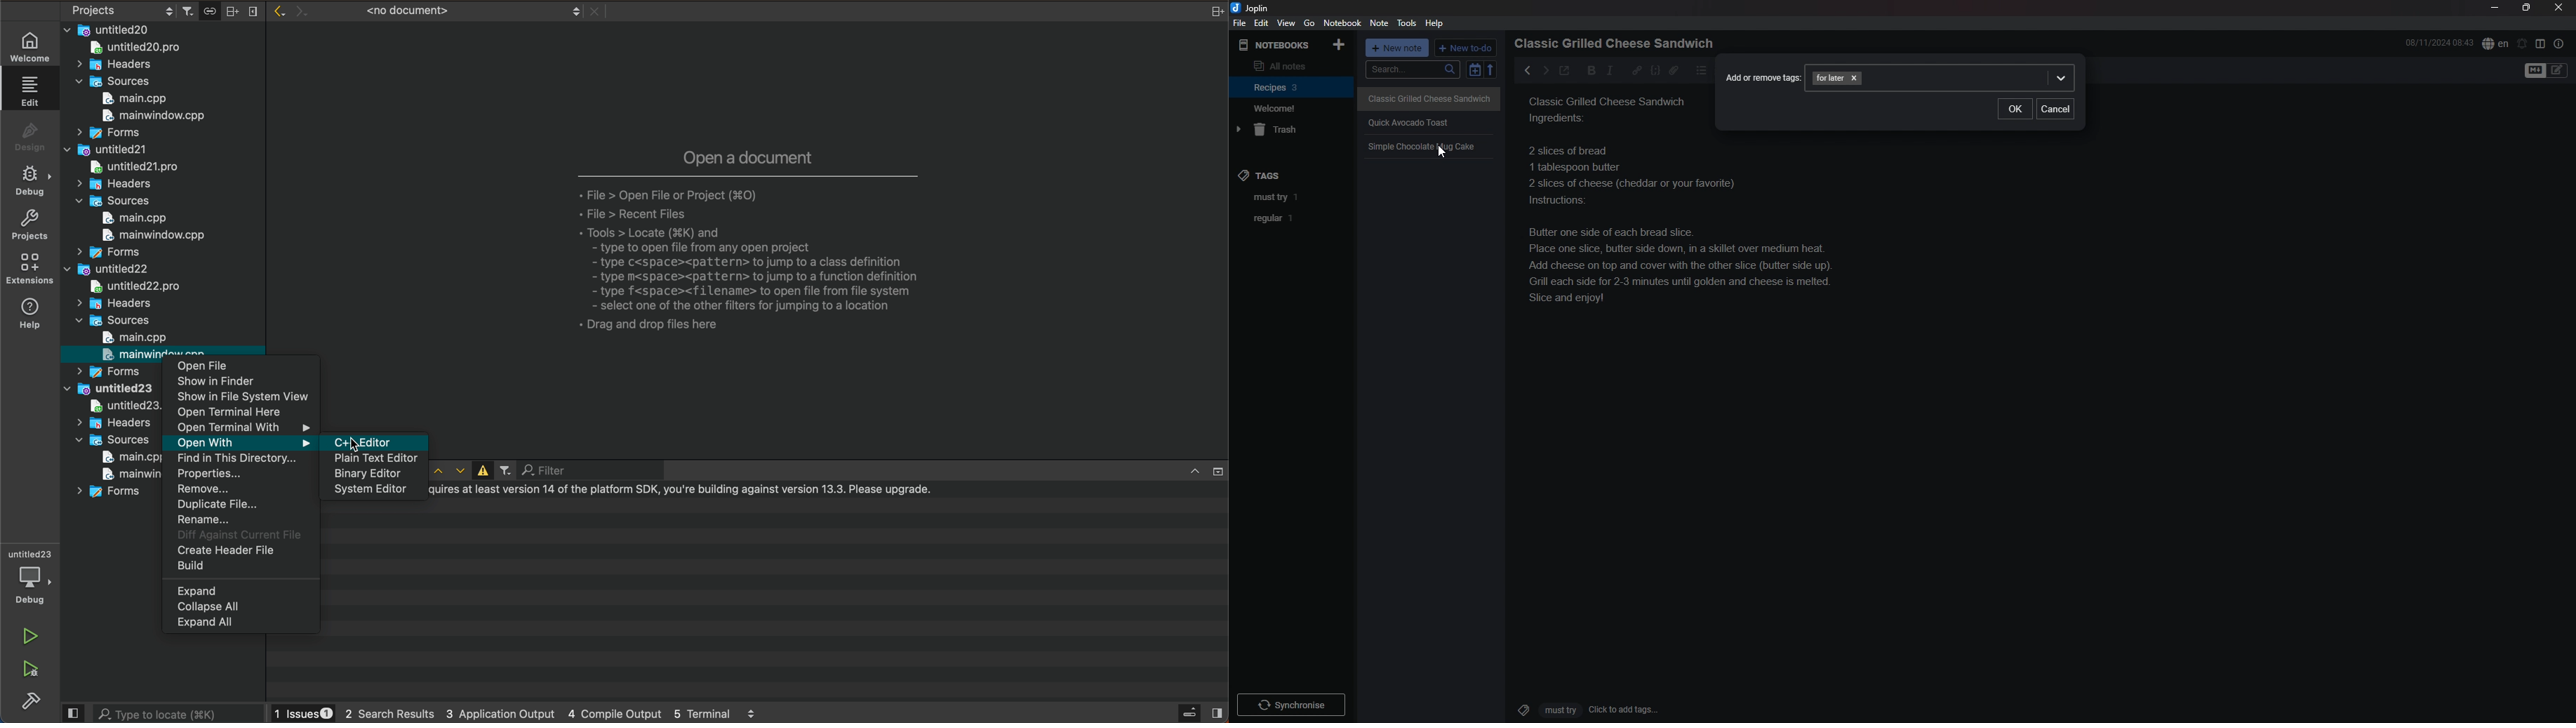  Describe the element at coordinates (244, 413) in the screenshot. I see `open terminal` at that location.